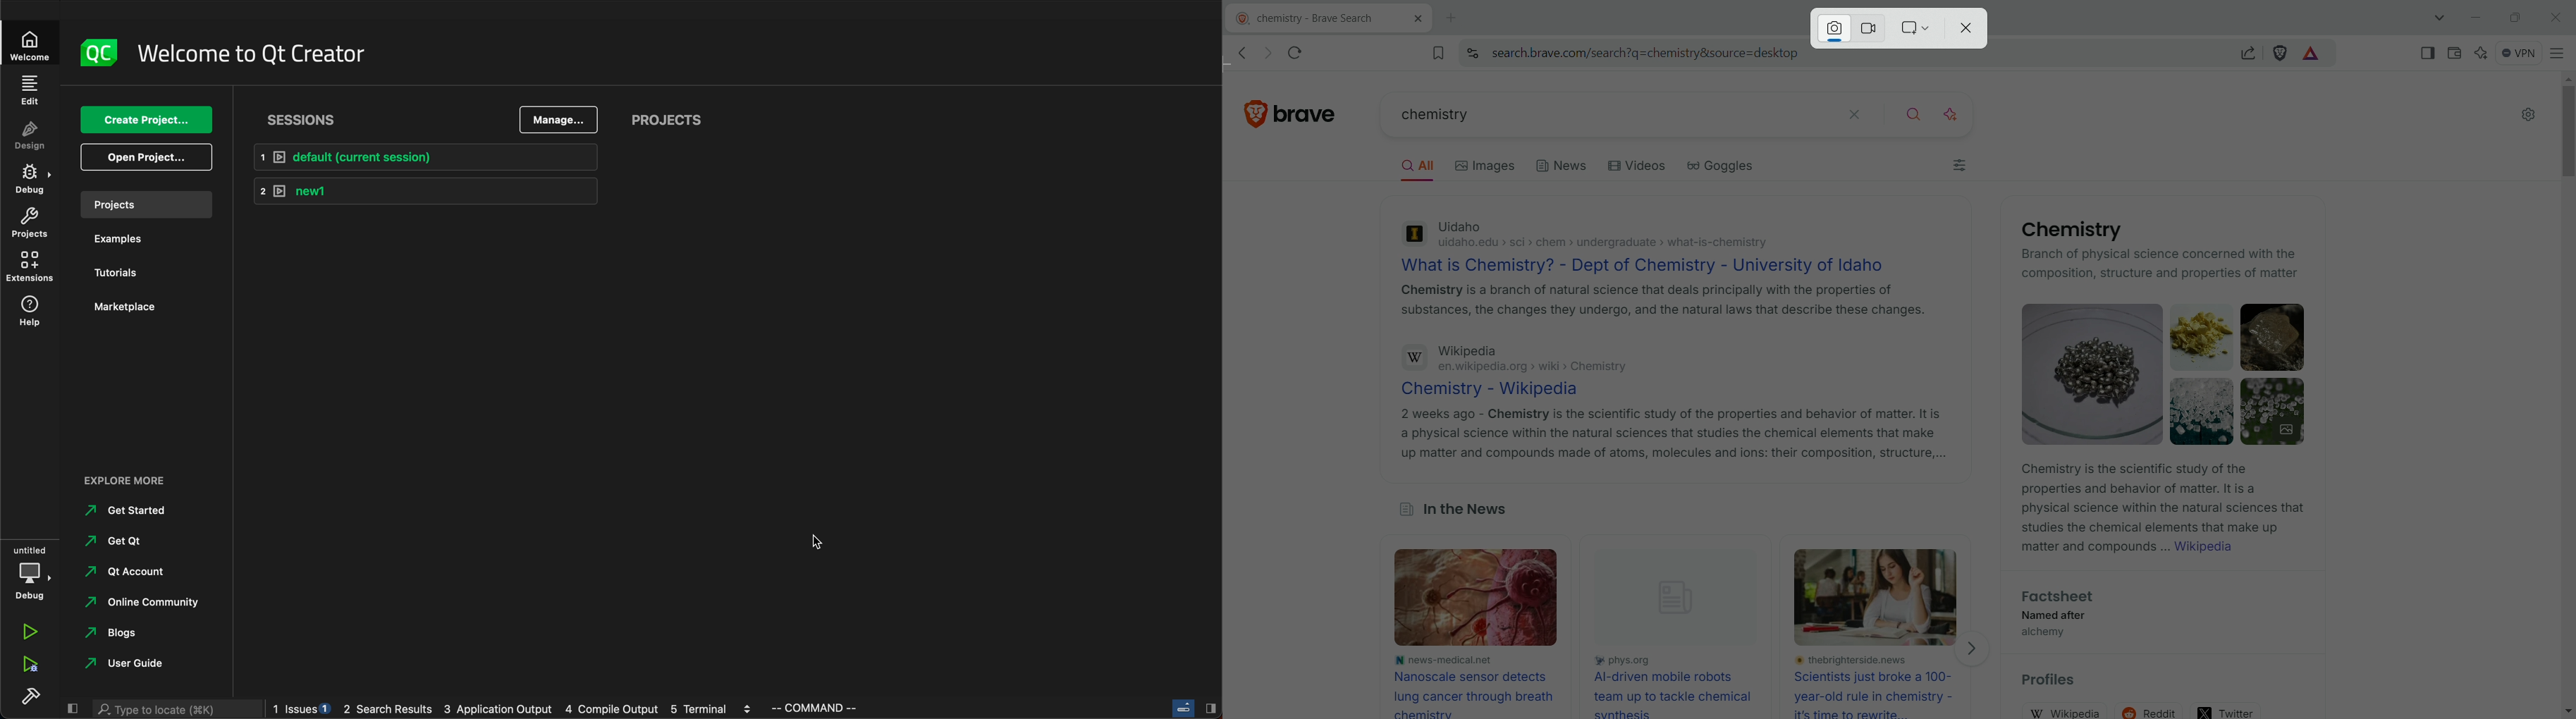  Describe the element at coordinates (28, 48) in the screenshot. I see `welcome` at that location.